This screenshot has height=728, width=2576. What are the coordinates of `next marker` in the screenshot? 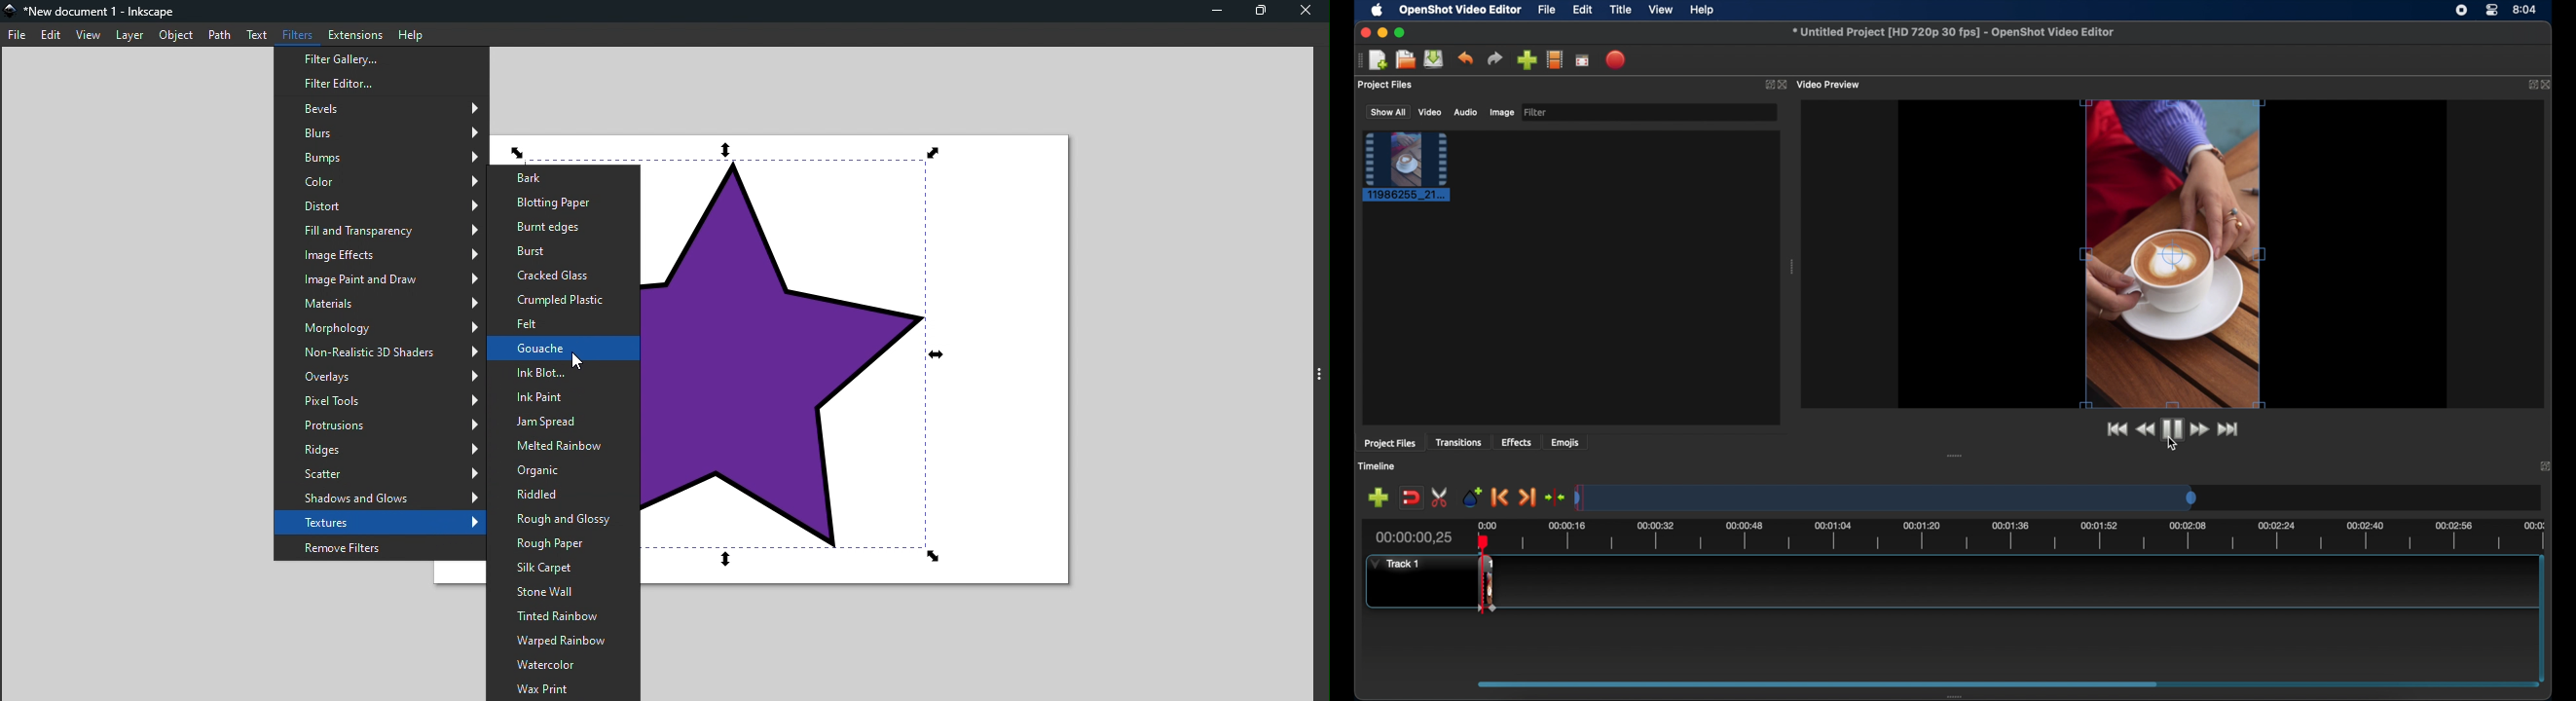 It's located at (1527, 497).